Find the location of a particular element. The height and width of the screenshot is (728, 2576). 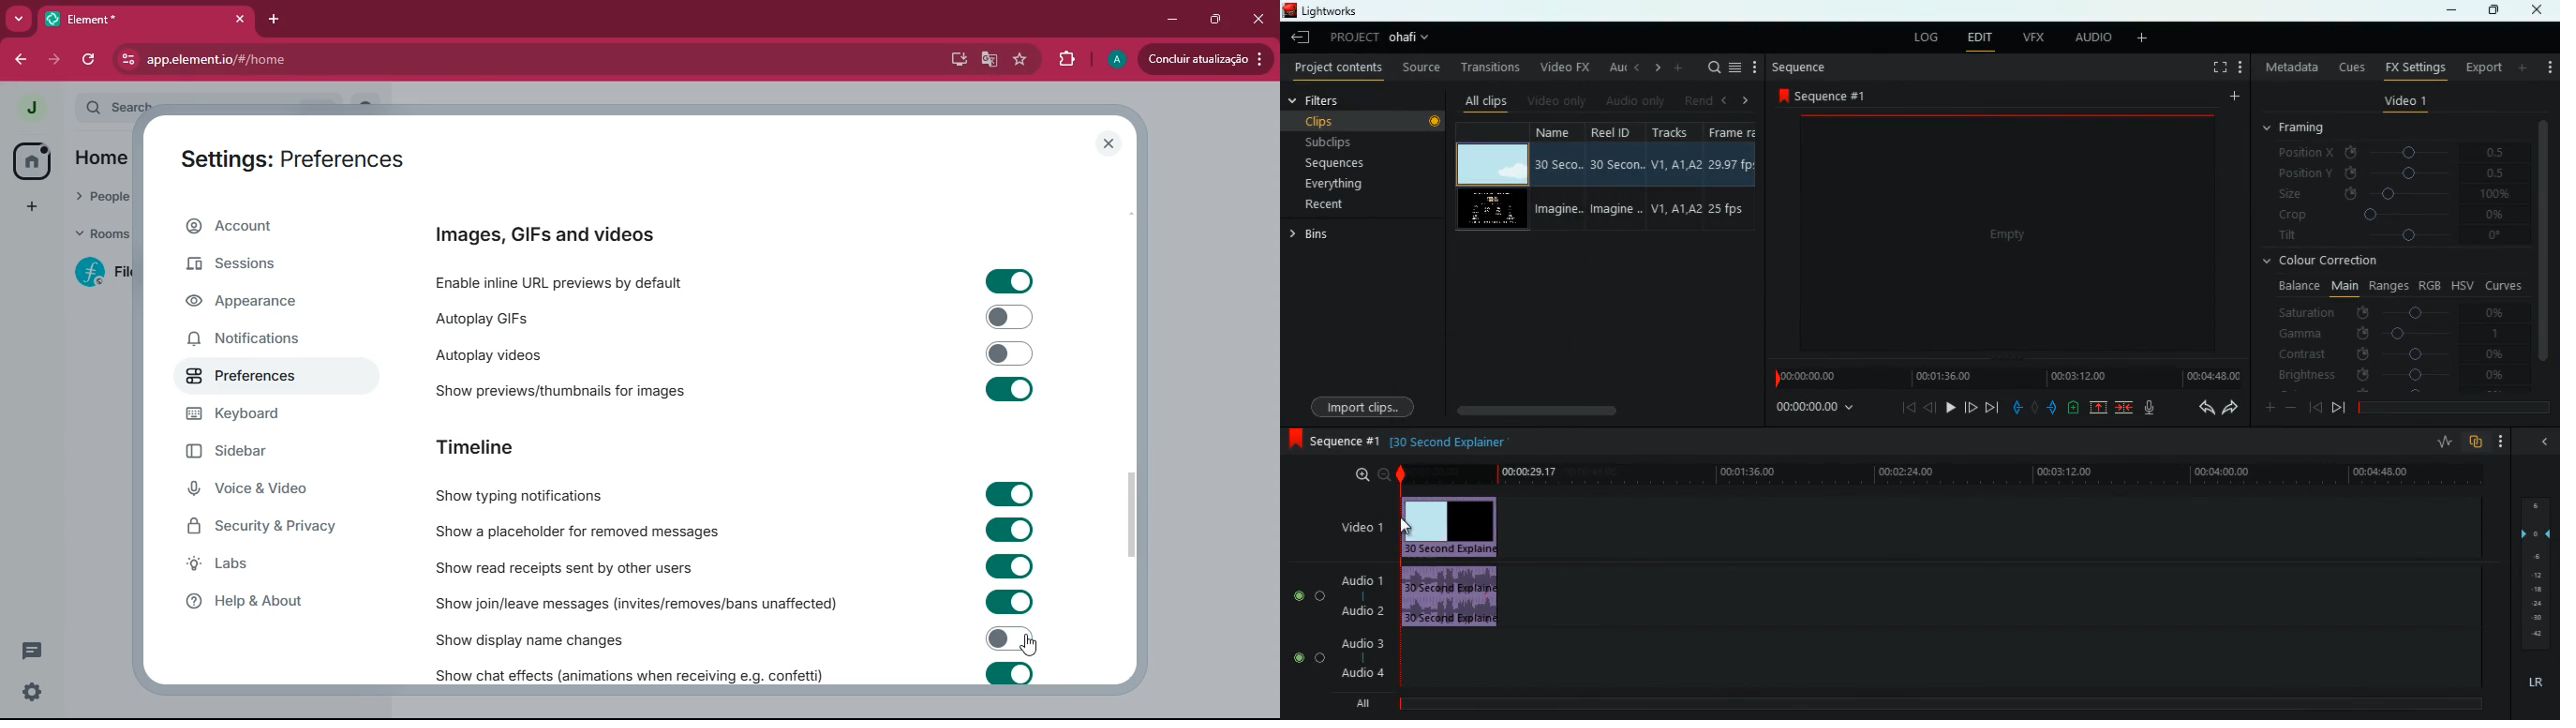

labs is located at coordinates (254, 563).